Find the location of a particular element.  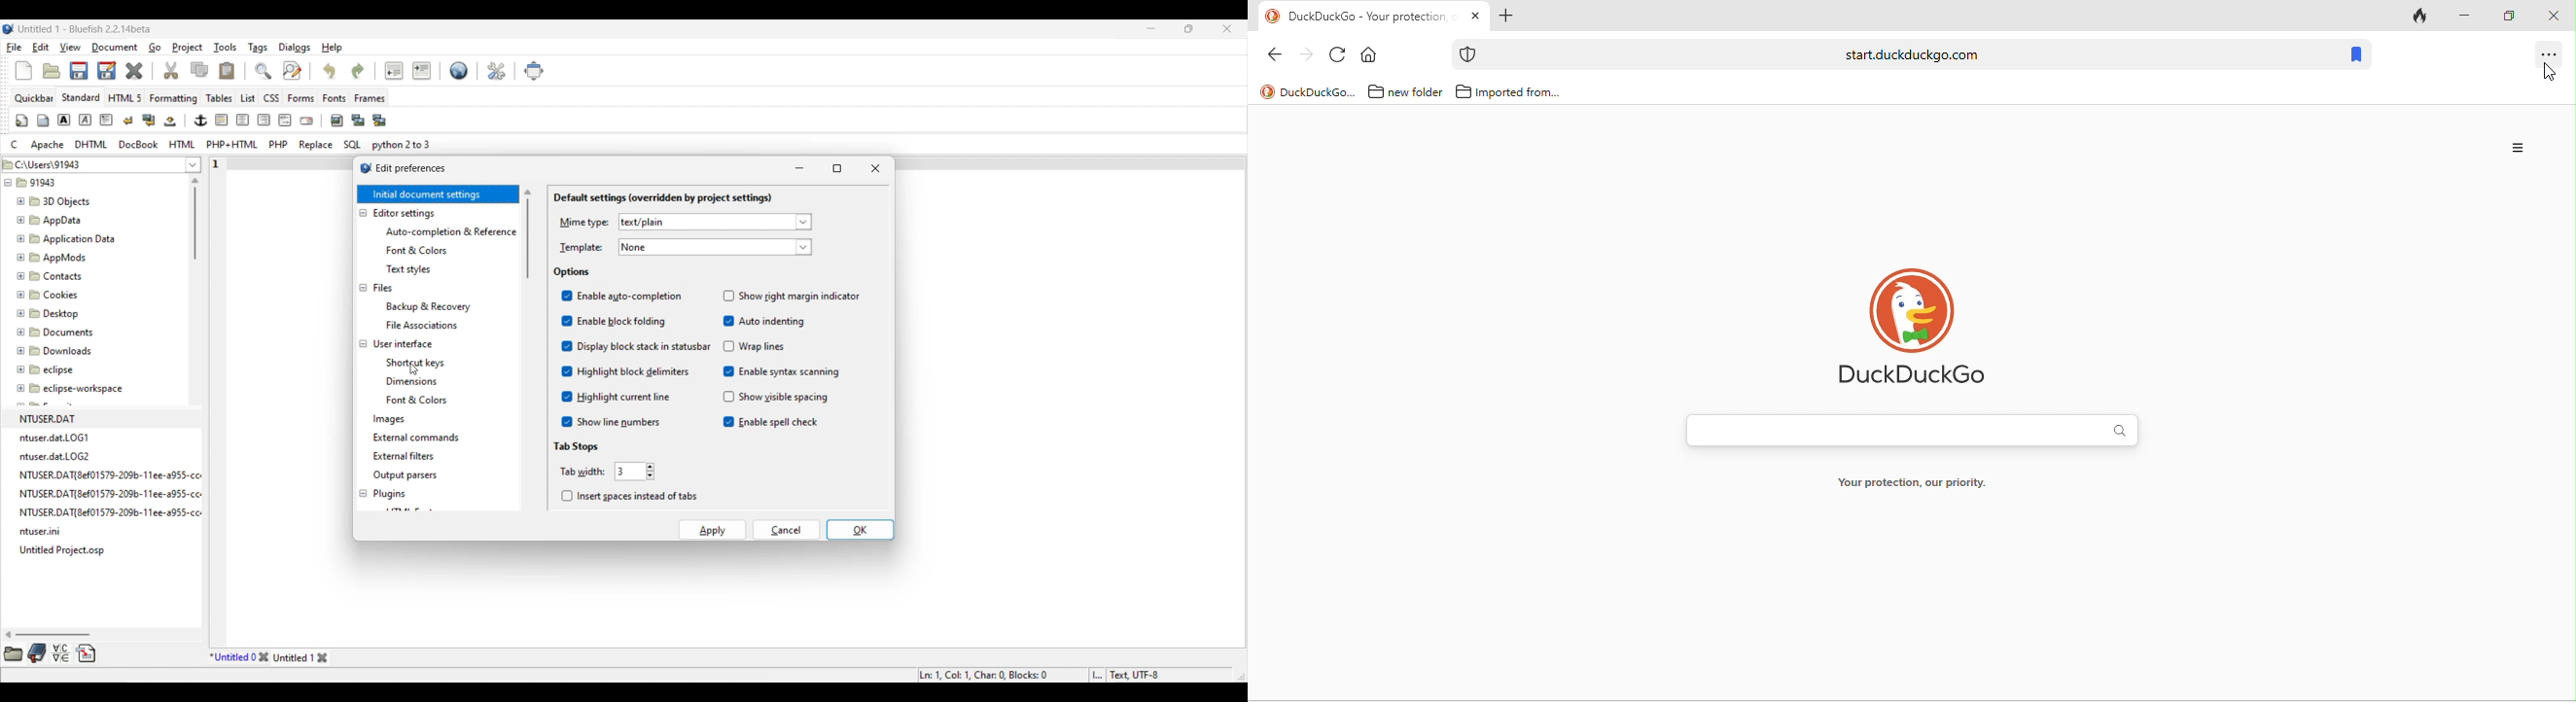

shortcut keys is located at coordinates (418, 361).